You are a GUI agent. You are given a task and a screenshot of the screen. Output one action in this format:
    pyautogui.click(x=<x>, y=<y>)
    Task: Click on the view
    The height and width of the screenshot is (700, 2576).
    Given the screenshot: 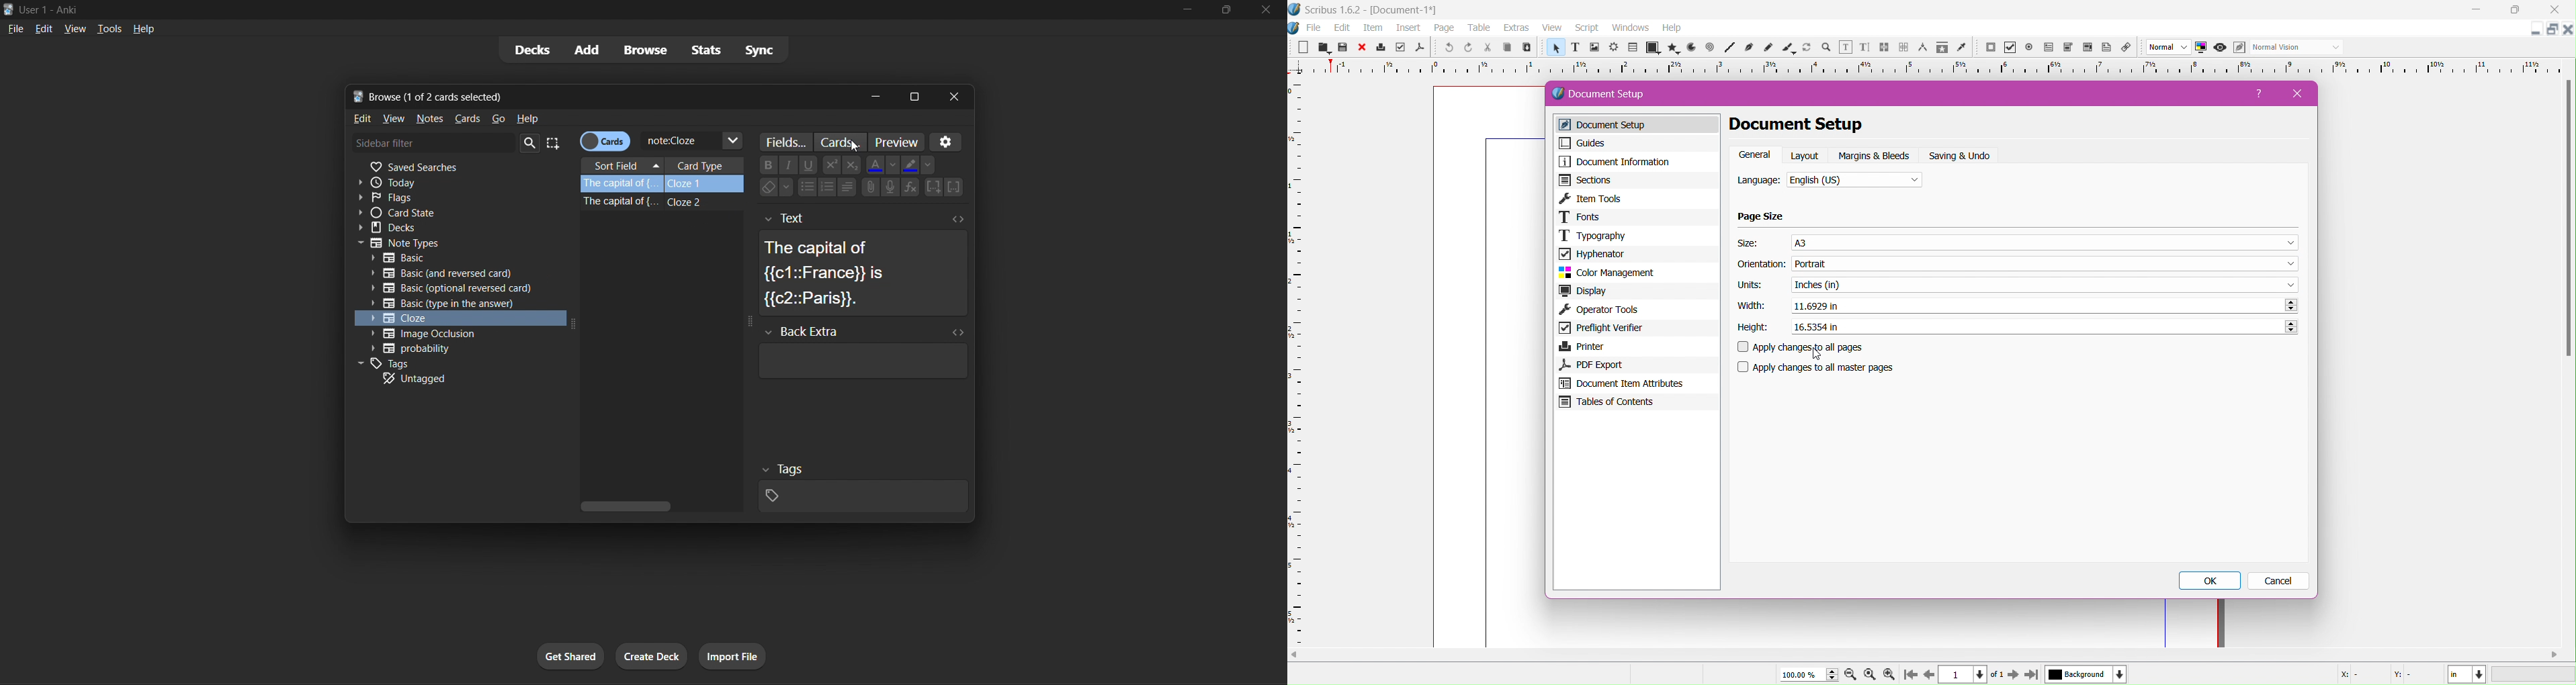 What is the action you would take?
    pyautogui.click(x=76, y=27)
    